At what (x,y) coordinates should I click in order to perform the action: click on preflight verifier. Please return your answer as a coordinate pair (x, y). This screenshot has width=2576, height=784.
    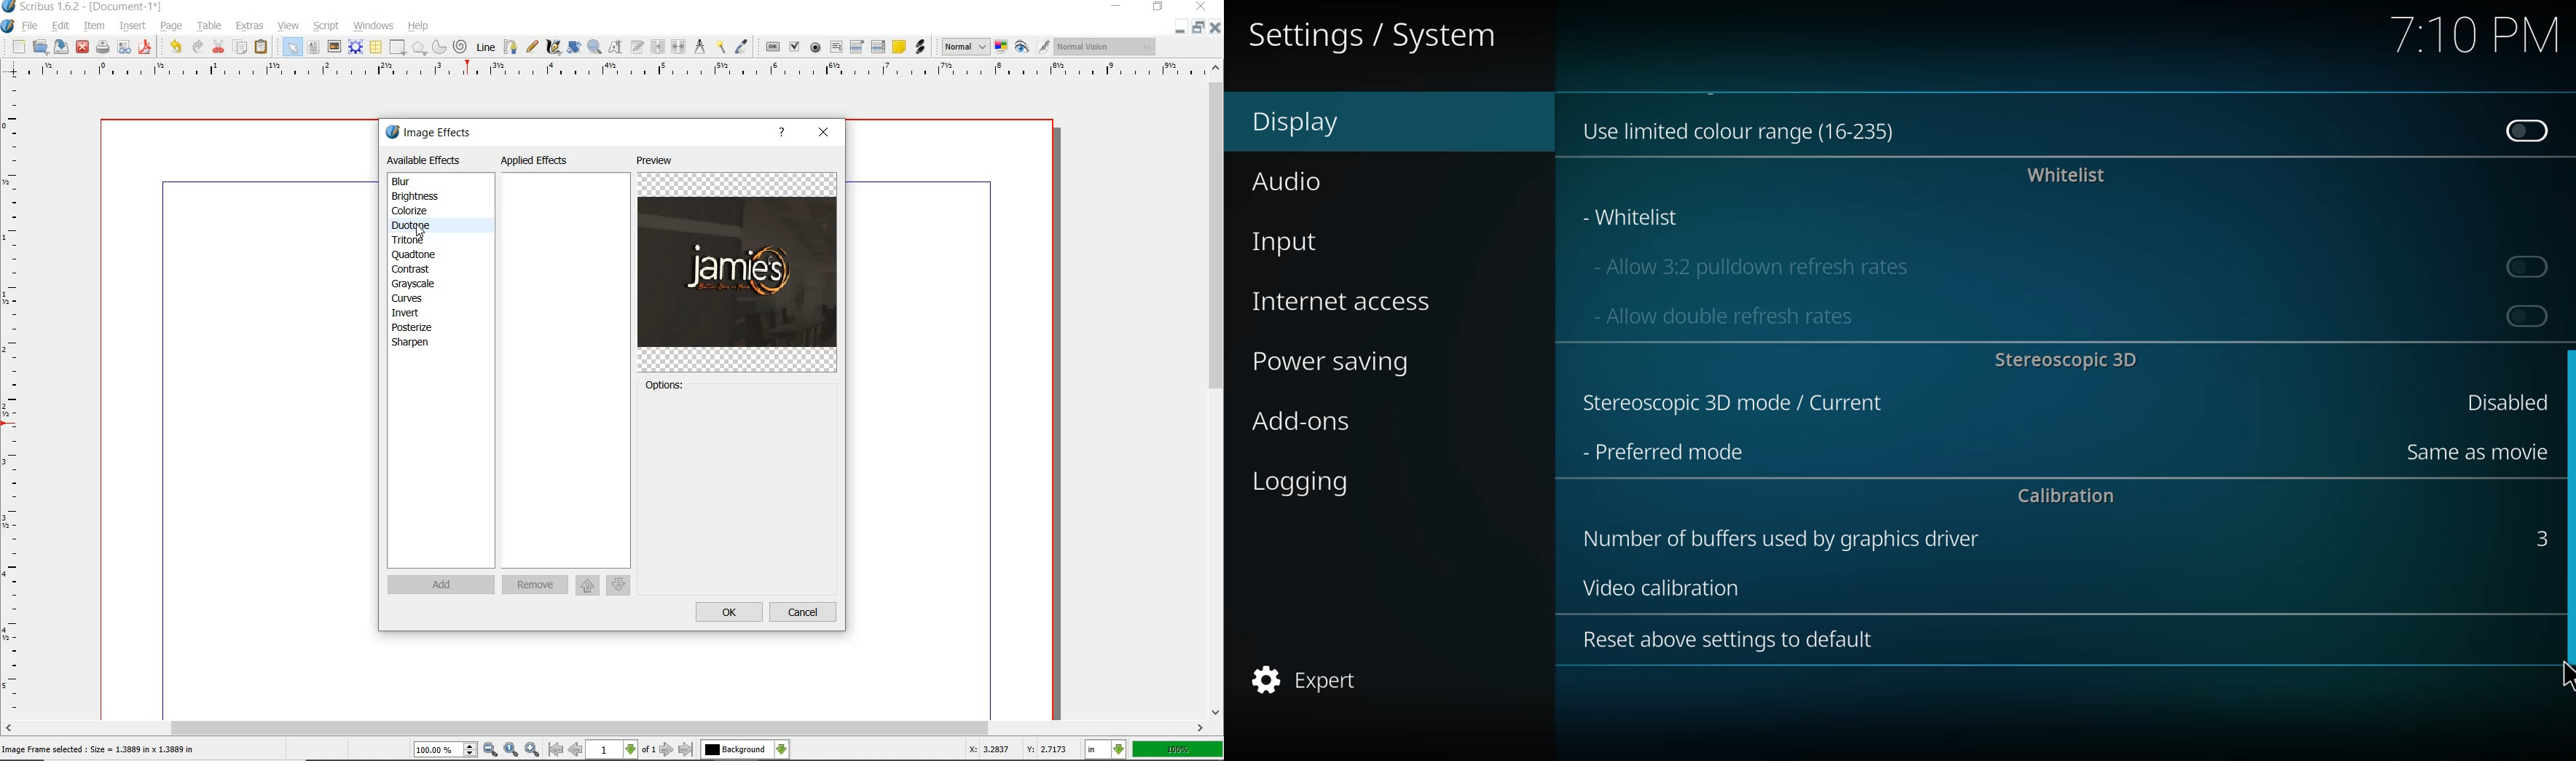
    Looking at the image, I should click on (125, 47).